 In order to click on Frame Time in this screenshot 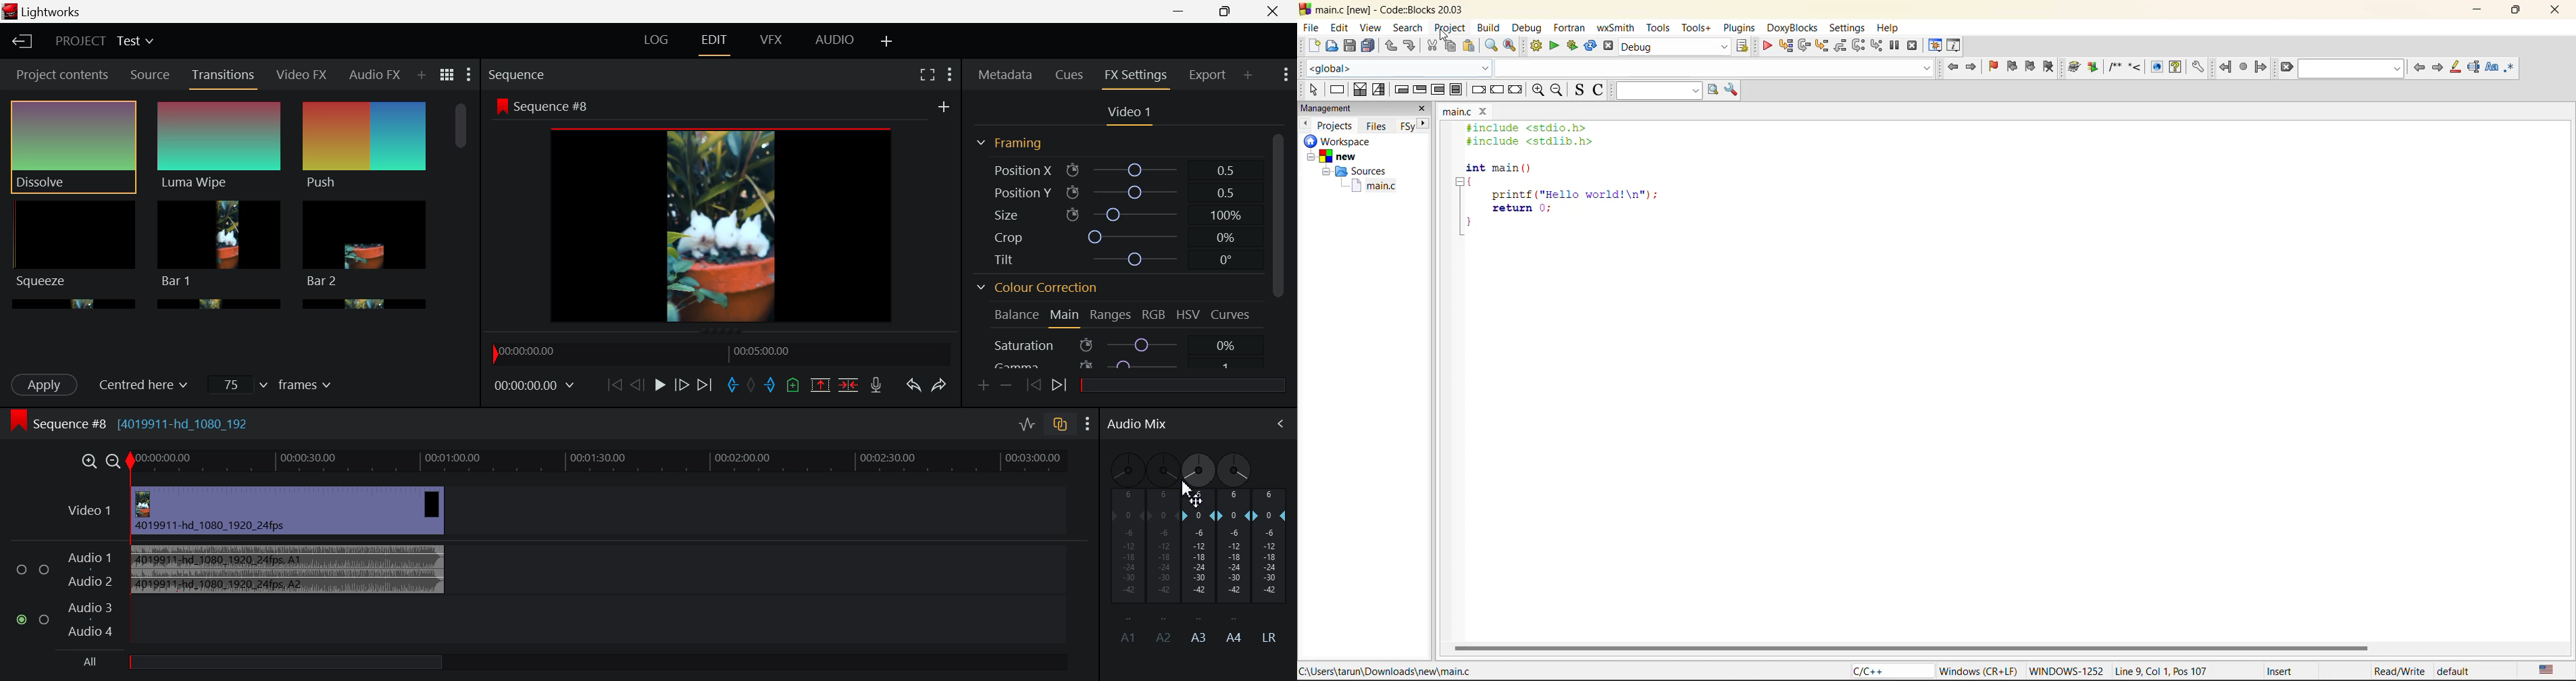, I will do `click(534, 388)`.